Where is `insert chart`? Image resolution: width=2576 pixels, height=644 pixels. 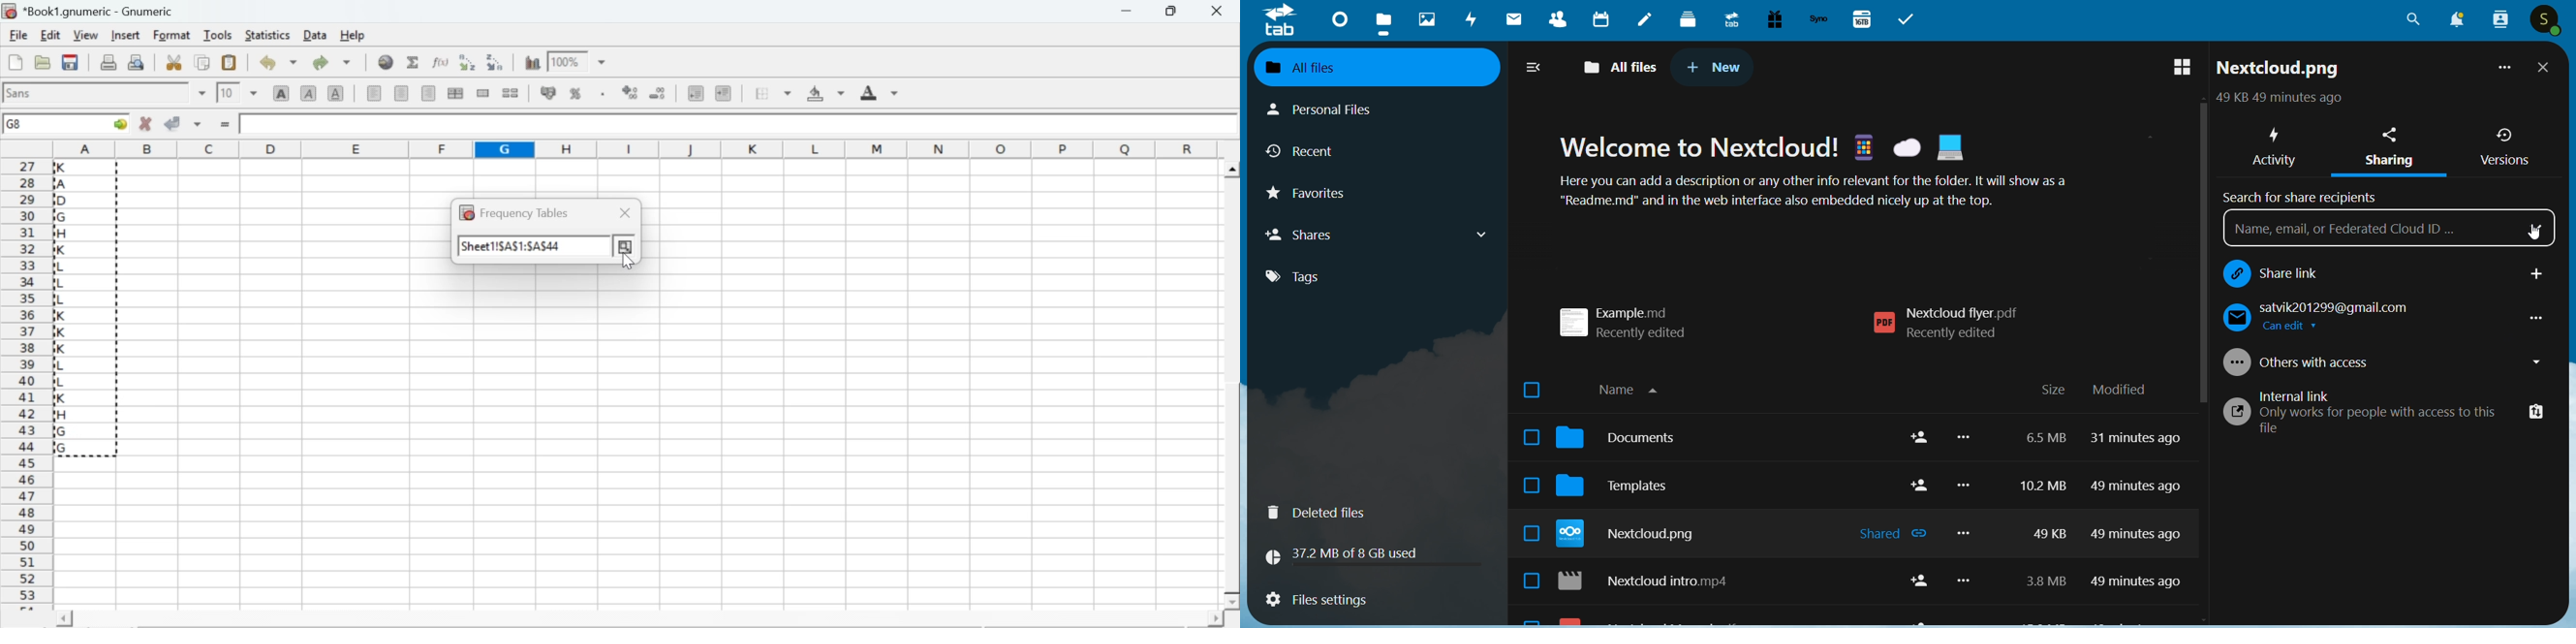 insert chart is located at coordinates (533, 61).